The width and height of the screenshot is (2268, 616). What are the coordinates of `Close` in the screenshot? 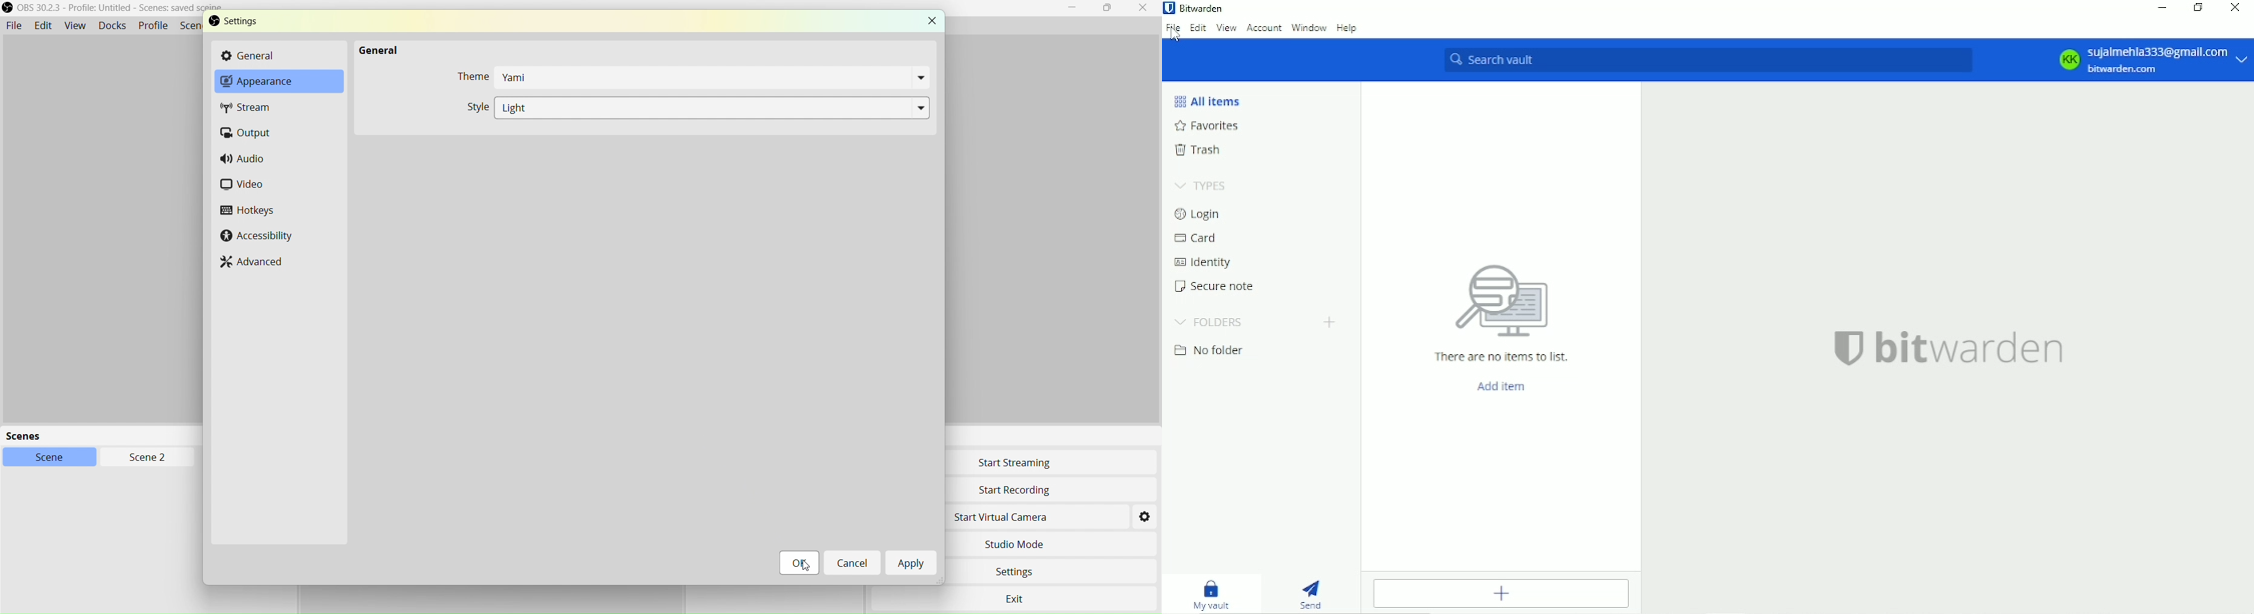 It's located at (1144, 8).